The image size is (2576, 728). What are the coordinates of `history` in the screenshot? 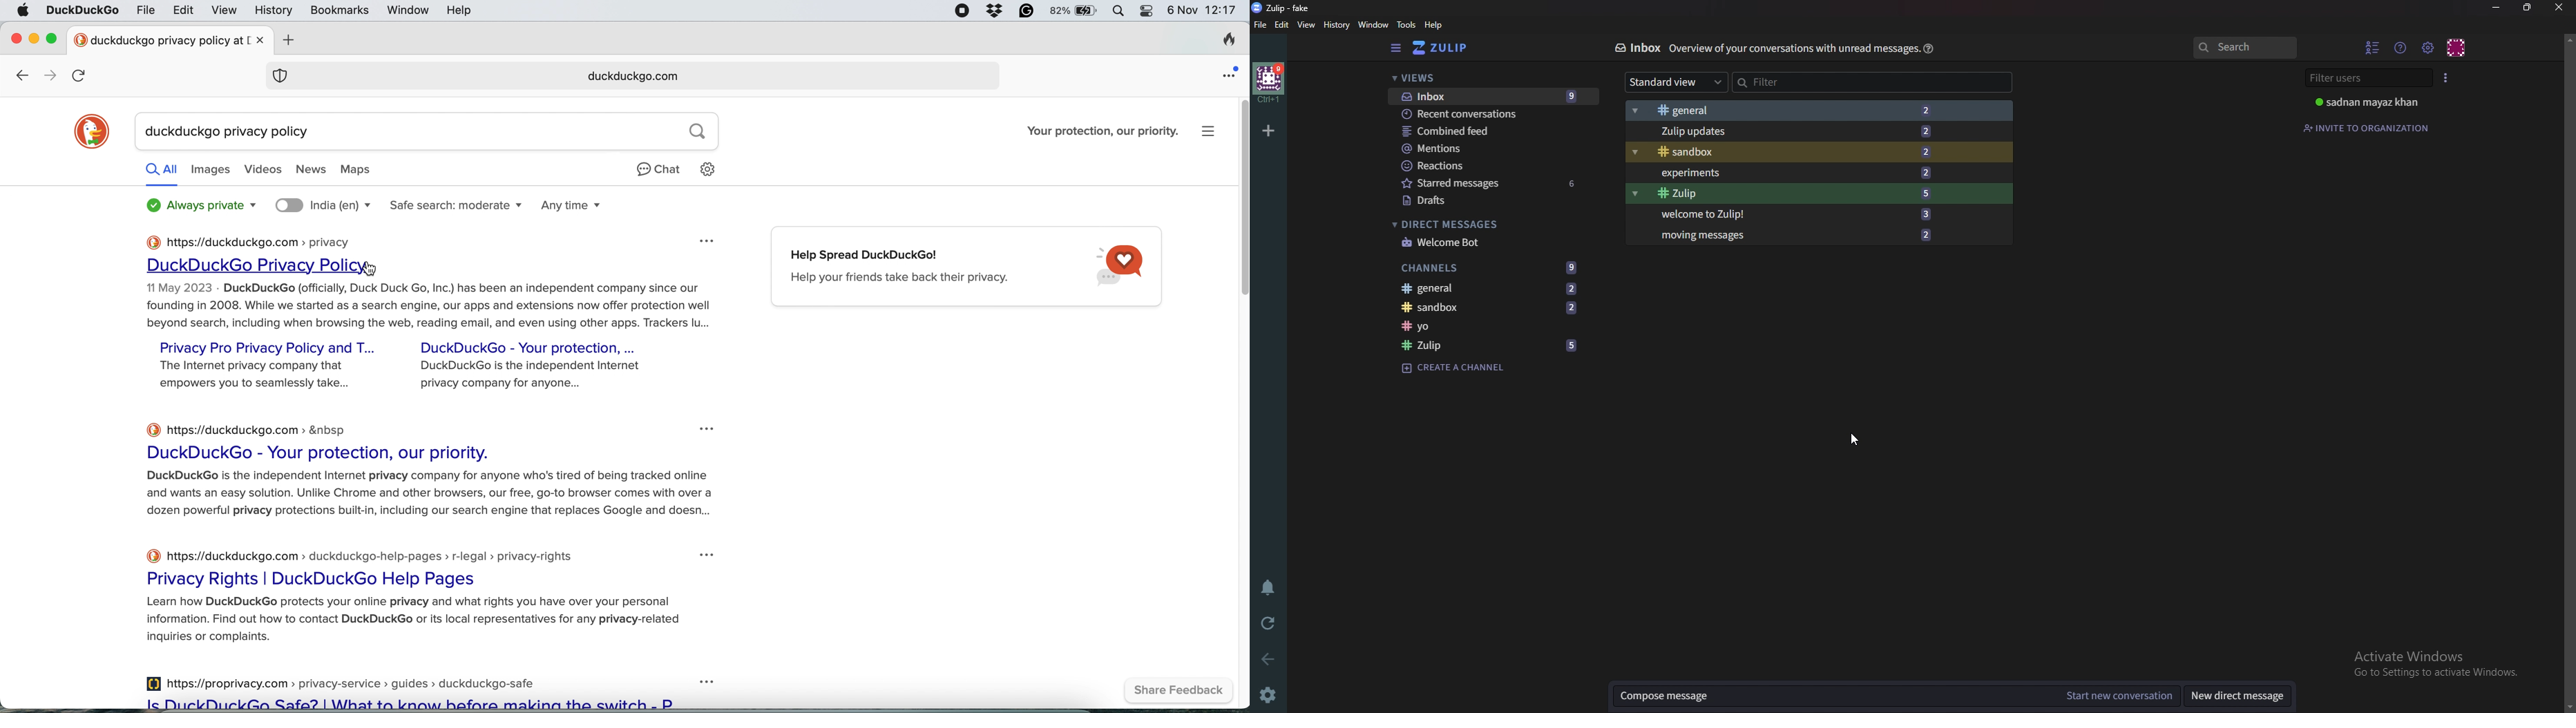 It's located at (273, 11).